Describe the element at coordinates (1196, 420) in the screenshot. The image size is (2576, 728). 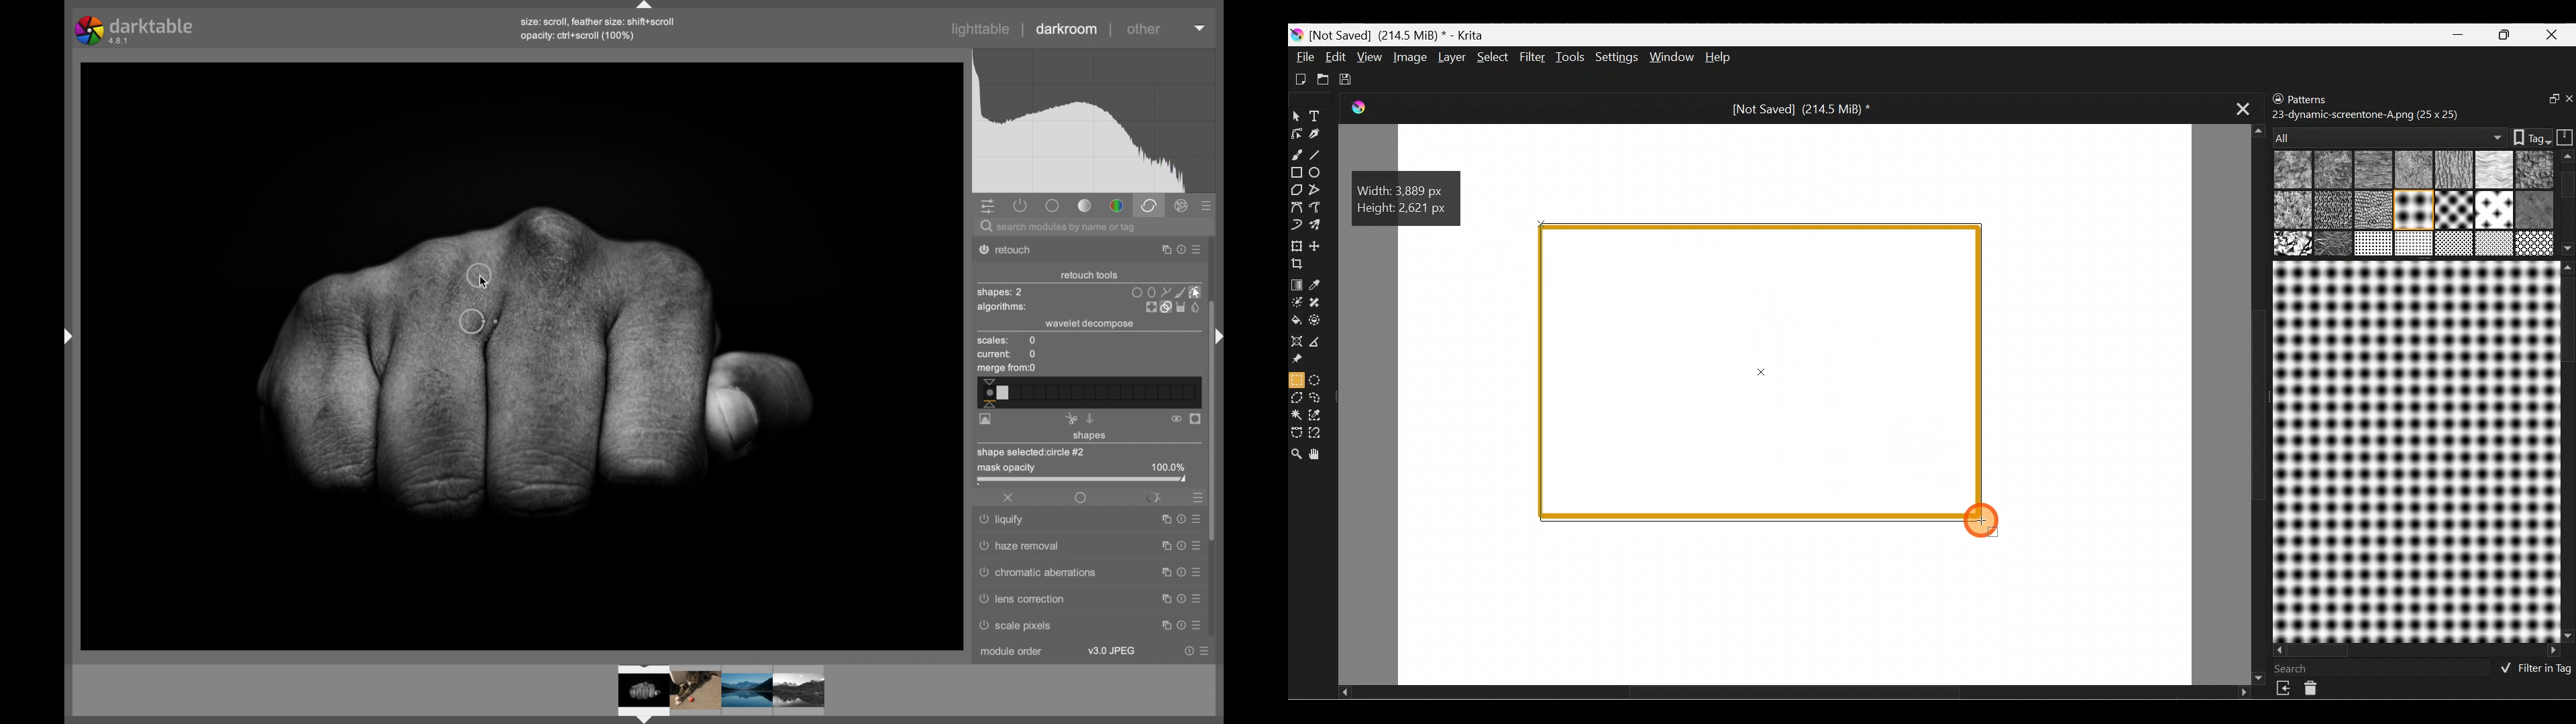
I see `display mask` at that location.